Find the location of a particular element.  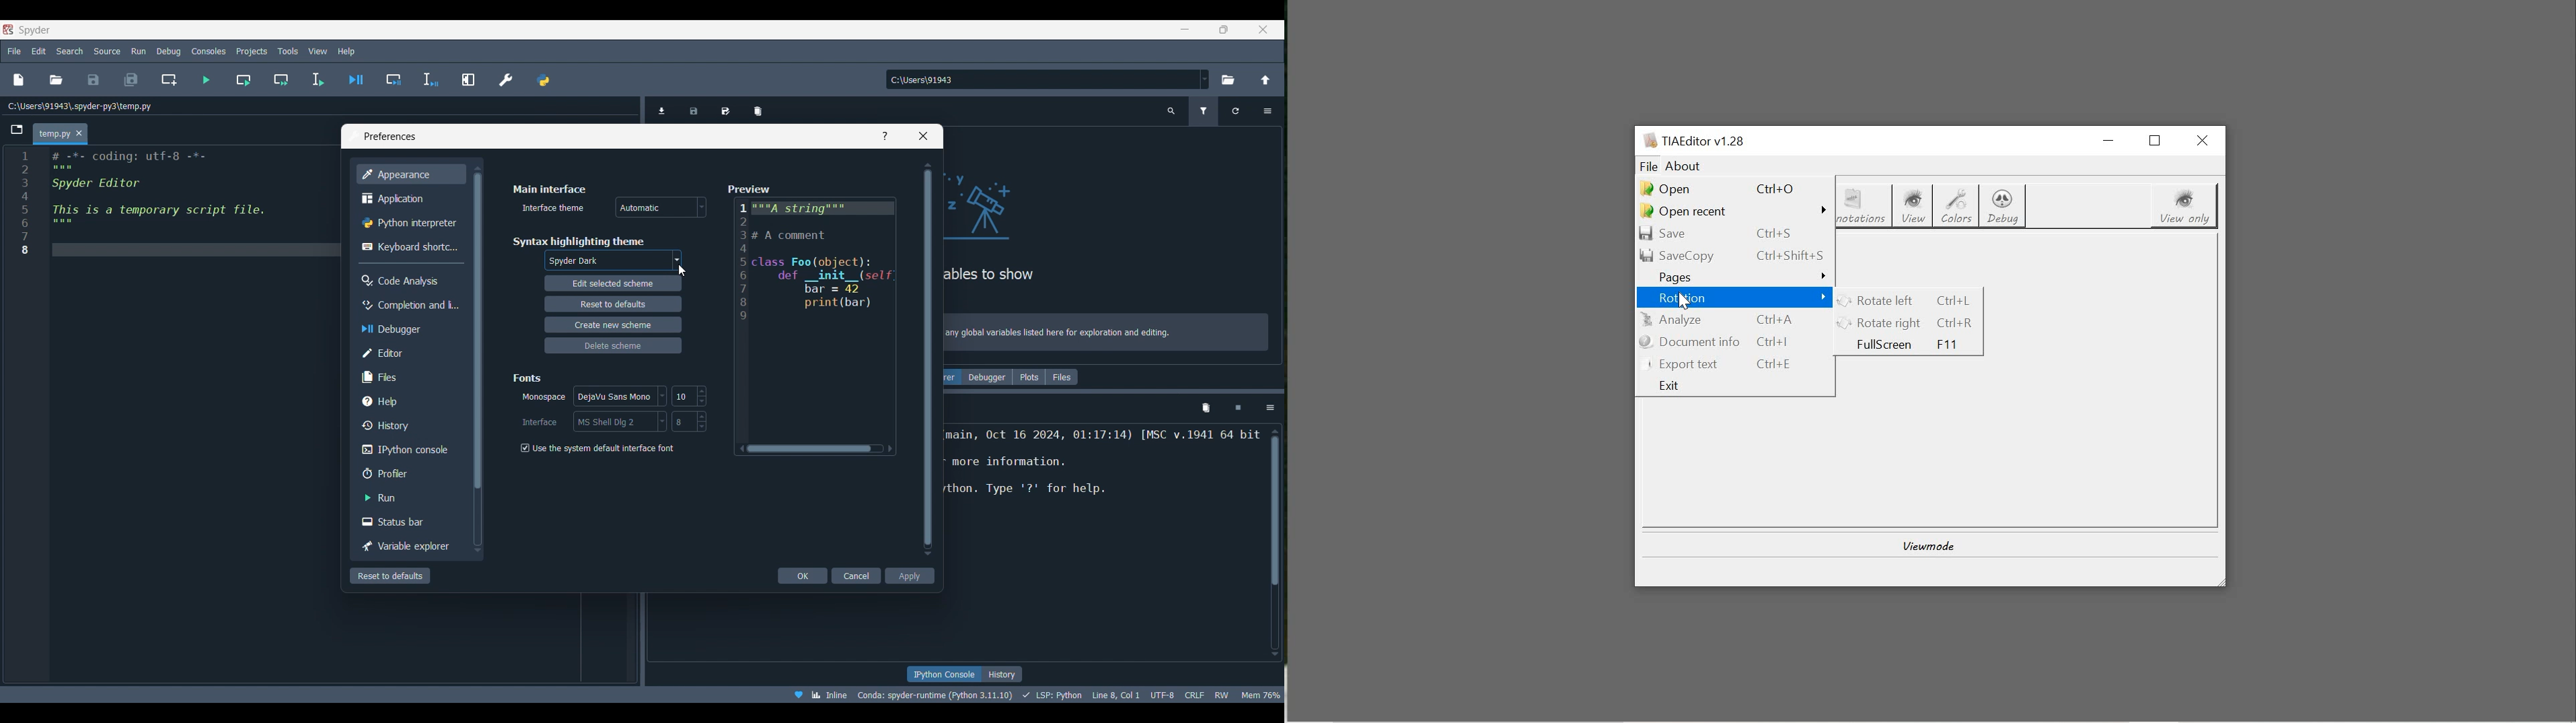

font size is located at coordinates (693, 421).